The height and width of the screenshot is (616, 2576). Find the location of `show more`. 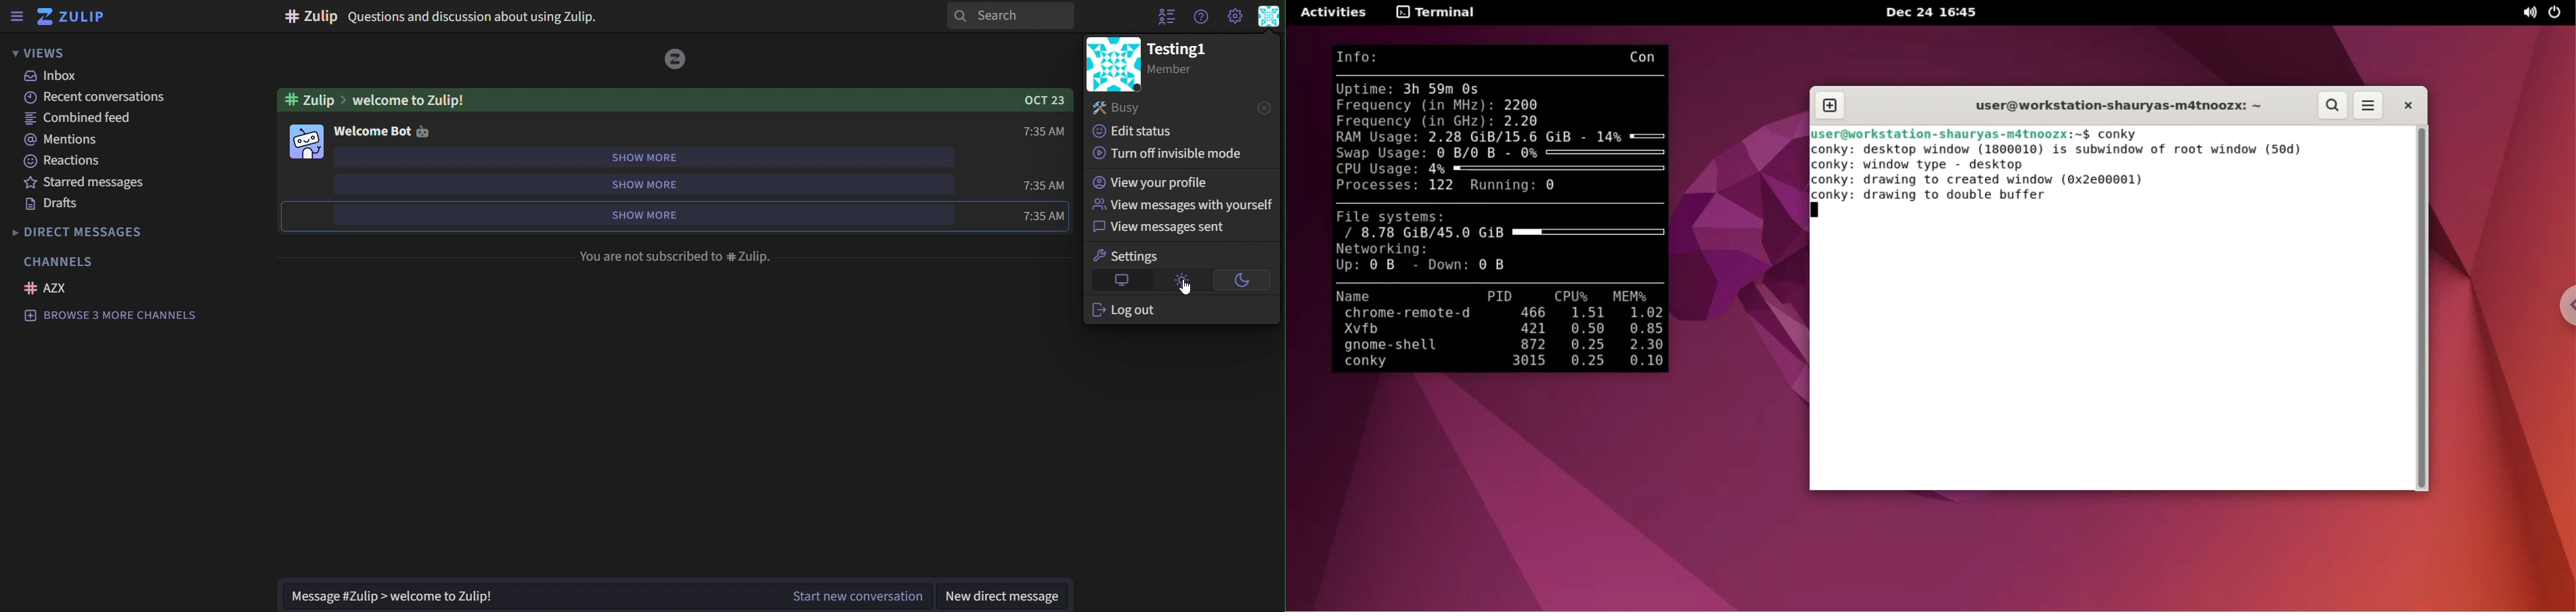

show more is located at coordinates (642, 182).